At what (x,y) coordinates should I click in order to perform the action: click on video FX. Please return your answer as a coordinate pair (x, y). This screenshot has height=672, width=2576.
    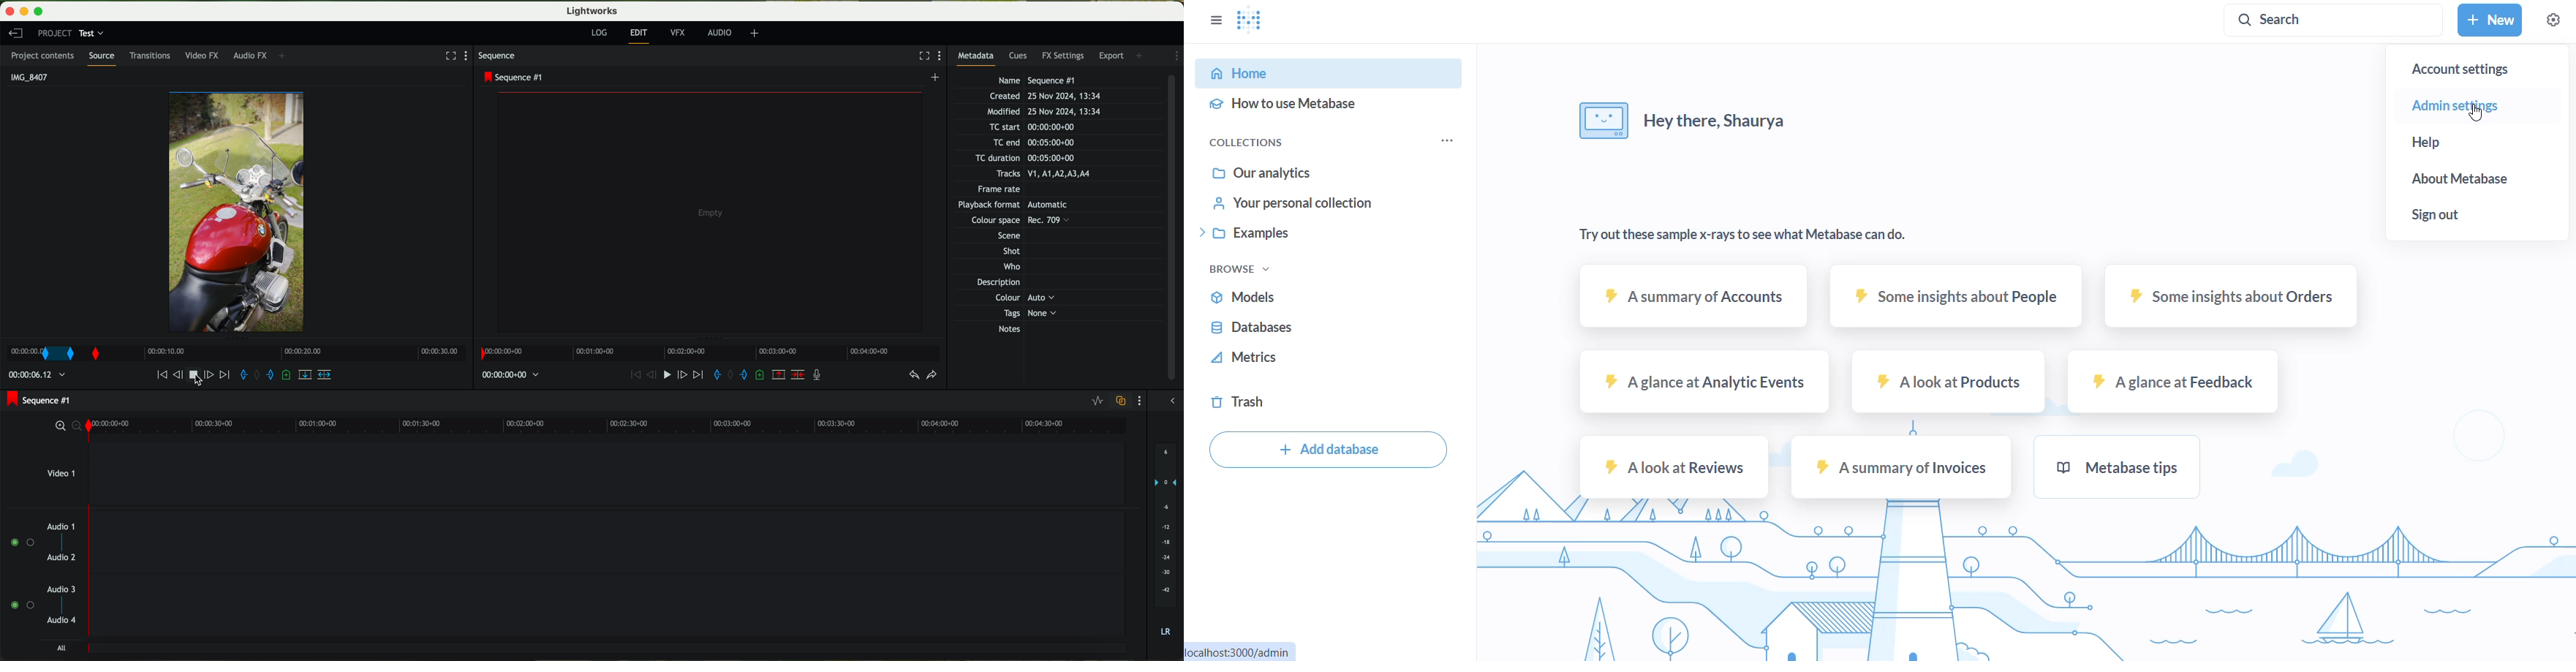
    Looking at the image, I should click on (204, 57).